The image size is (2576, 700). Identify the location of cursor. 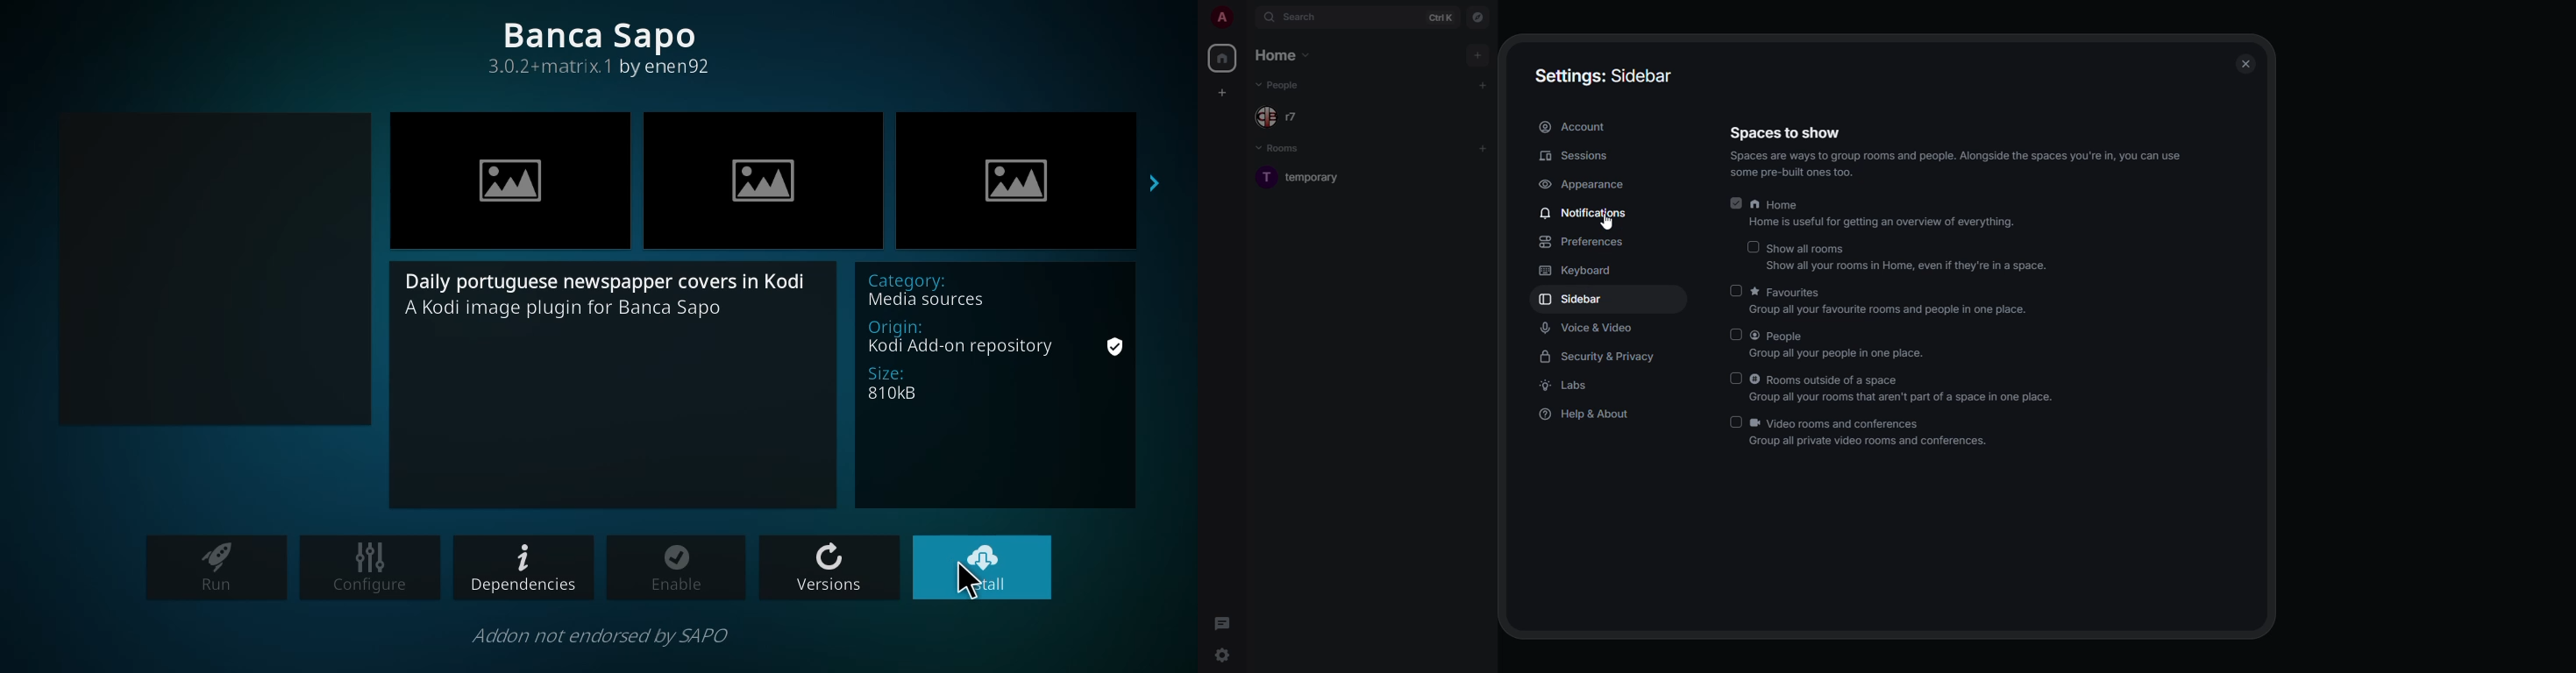
(968, 582).